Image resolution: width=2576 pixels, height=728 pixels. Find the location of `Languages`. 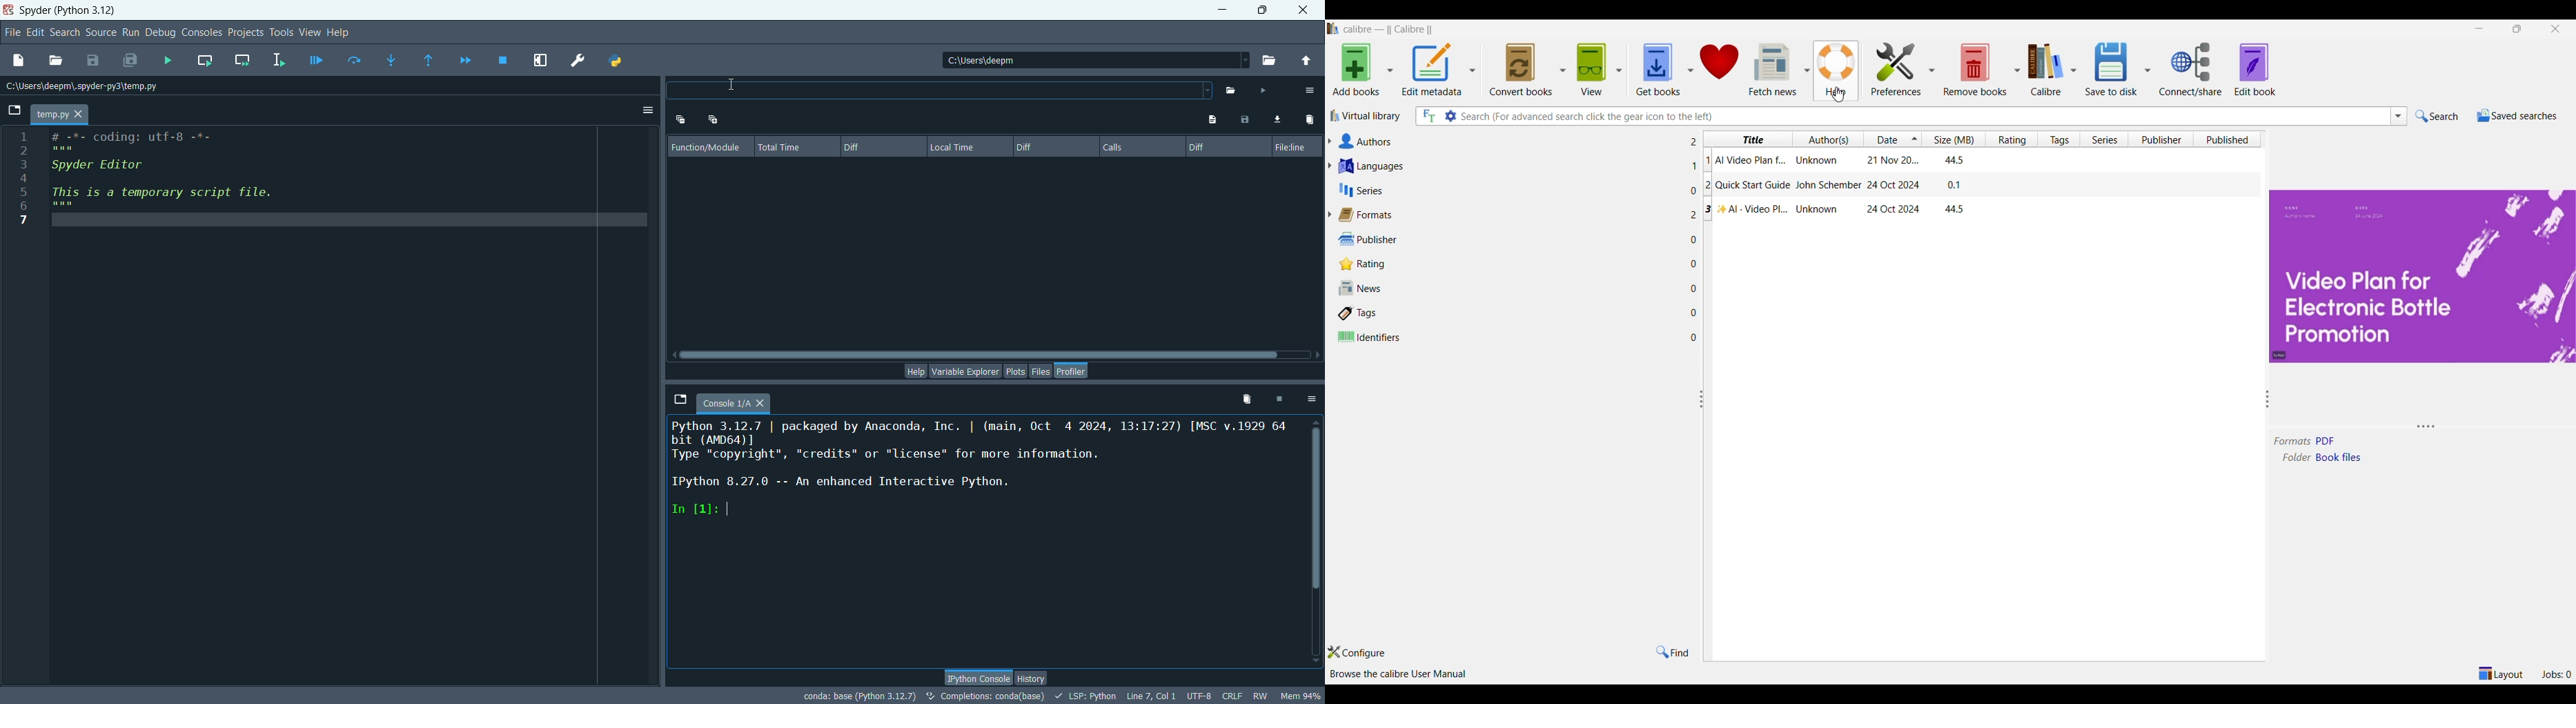

Languages is located at coordinates (1508, 166).